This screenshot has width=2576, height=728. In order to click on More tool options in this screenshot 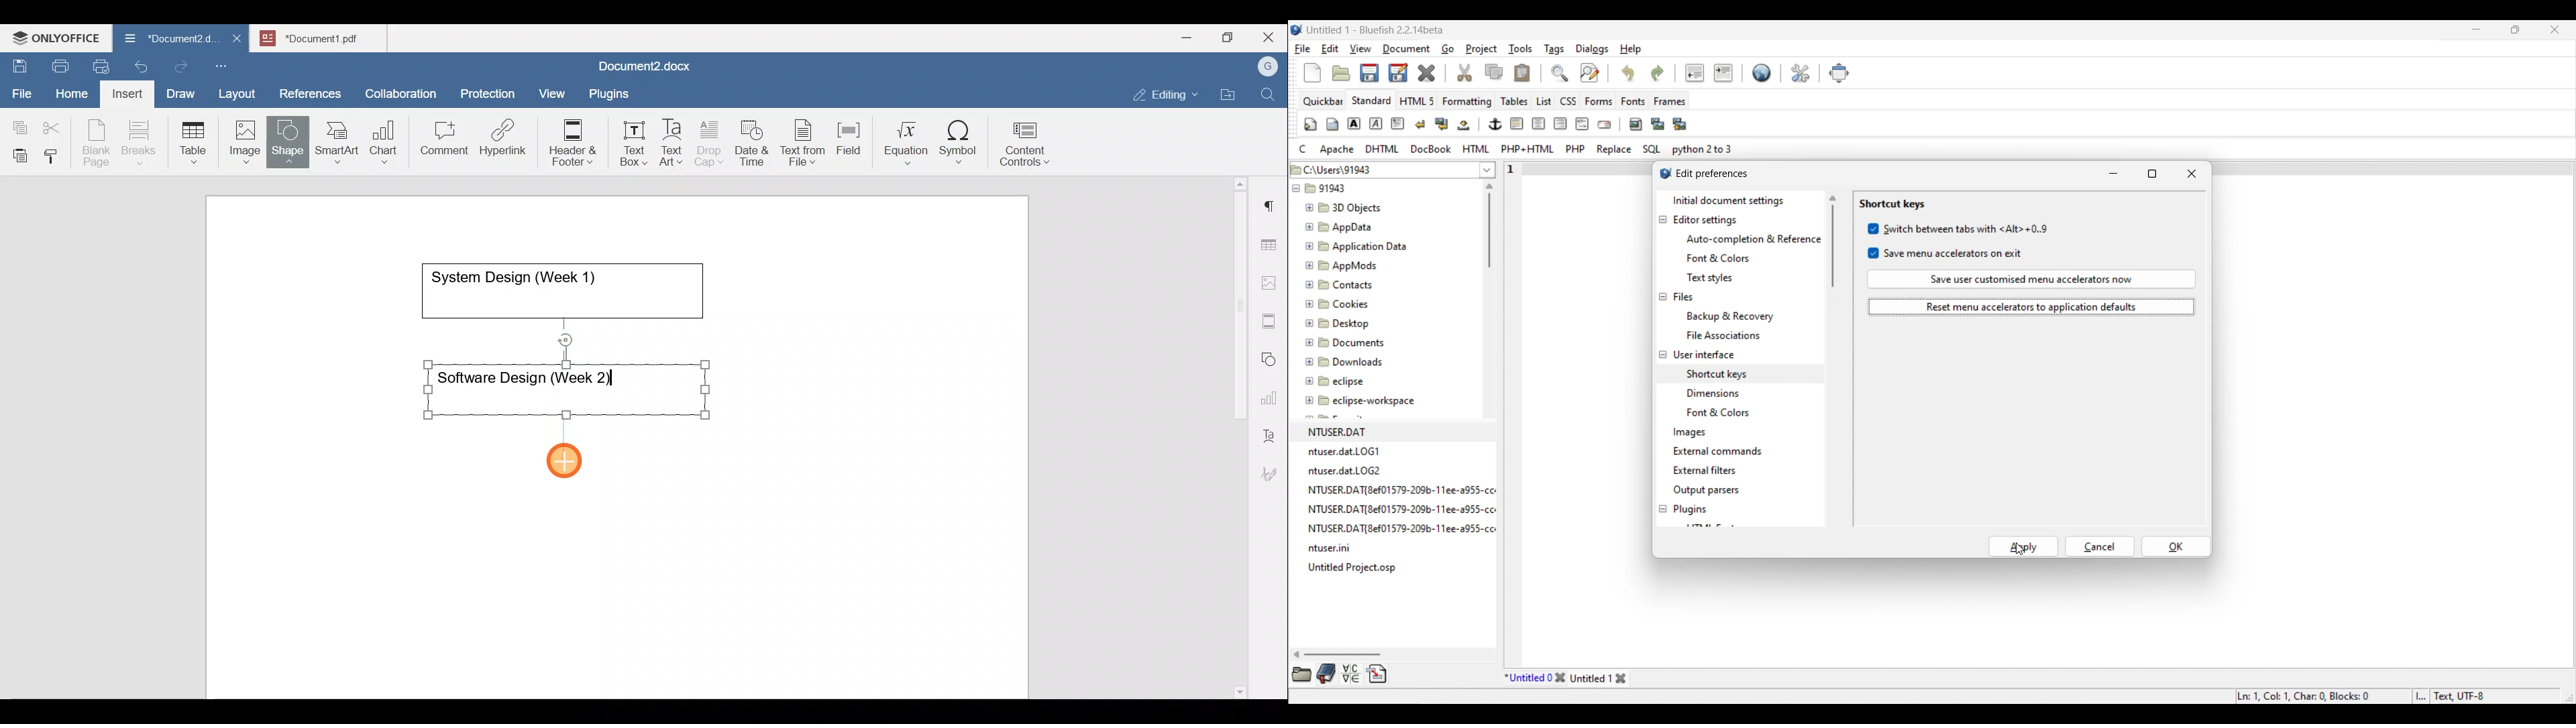, I will do `click(1339, 674)`.